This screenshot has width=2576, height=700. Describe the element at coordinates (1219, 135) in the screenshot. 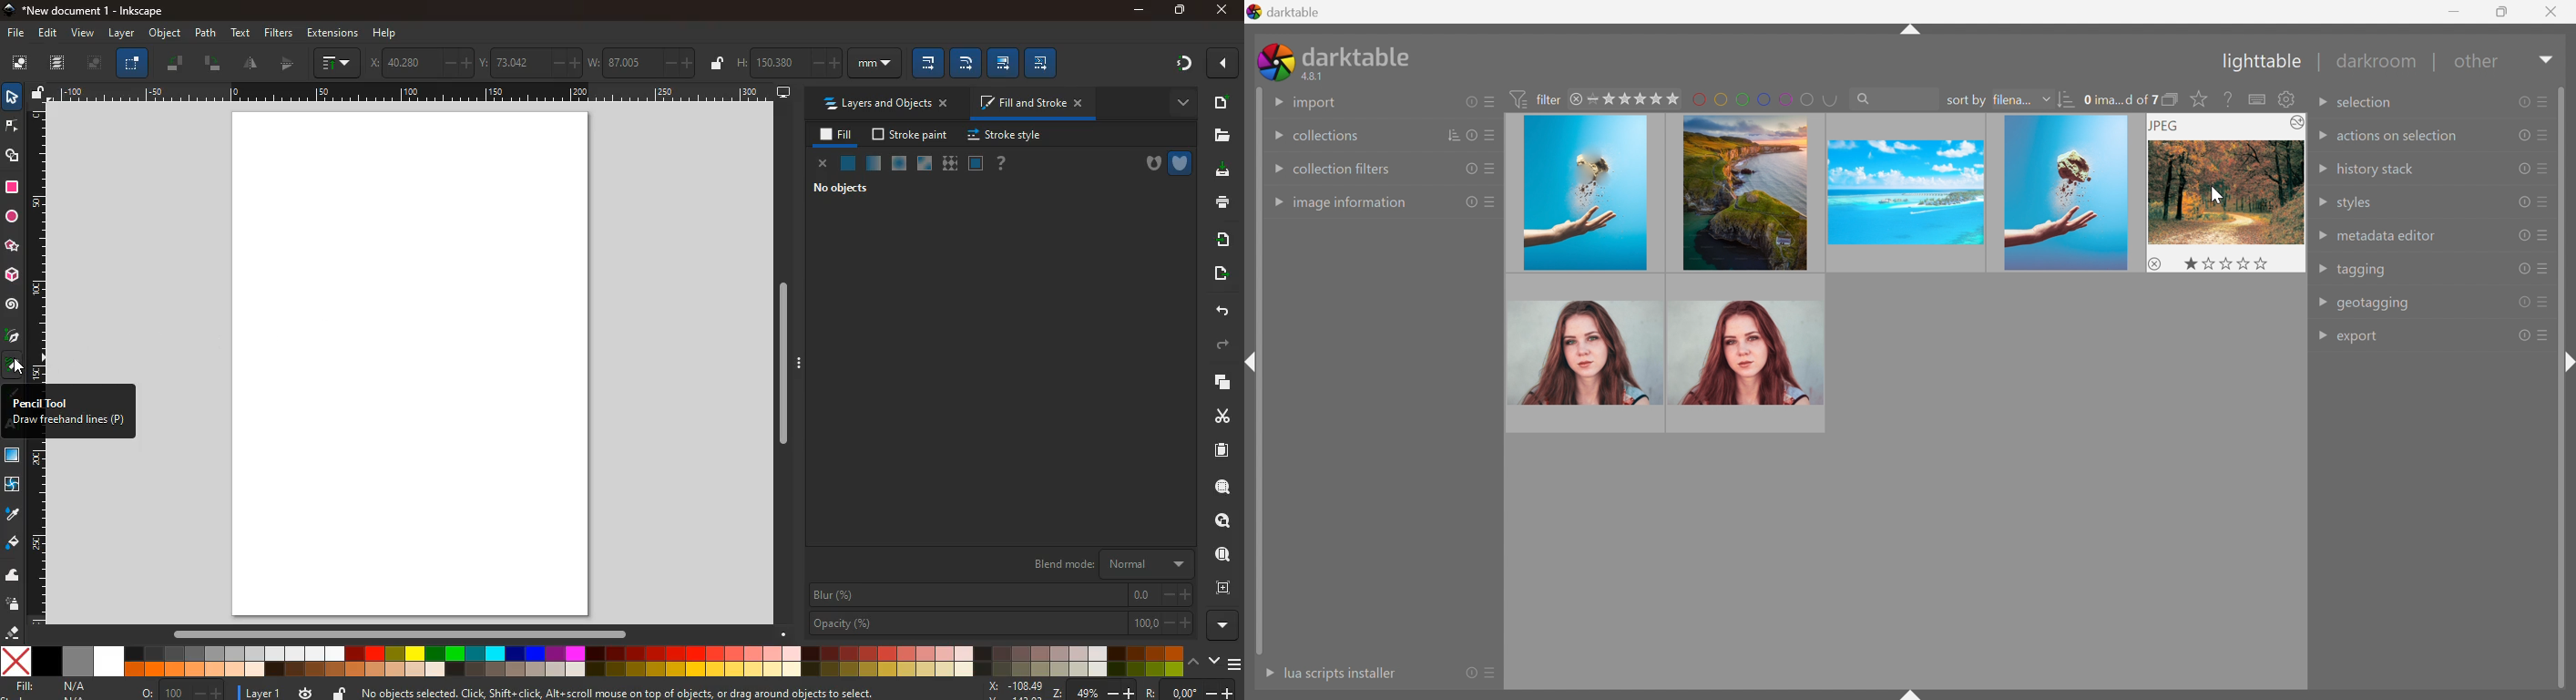

I see `files` at that location.